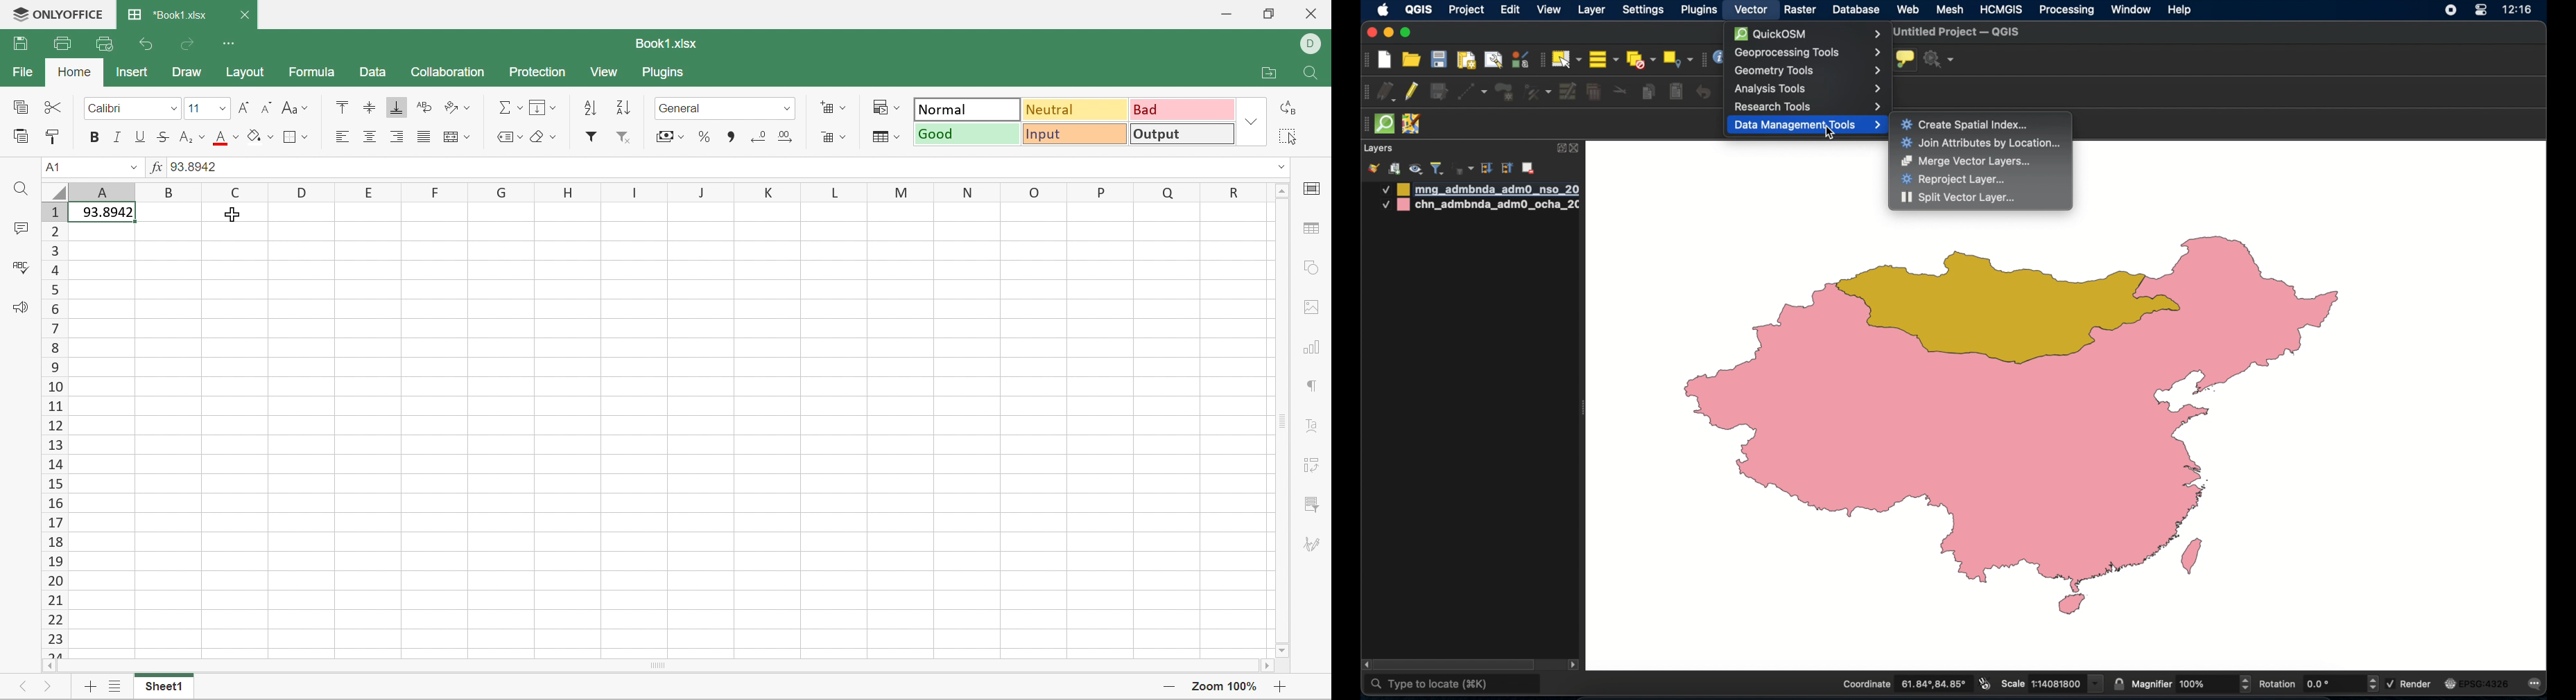 The height and width of the screenshot is (700, 2576). Describe the element at coordinates (1263, 667) in the screenshot. I see `Scroll Right` at that location.